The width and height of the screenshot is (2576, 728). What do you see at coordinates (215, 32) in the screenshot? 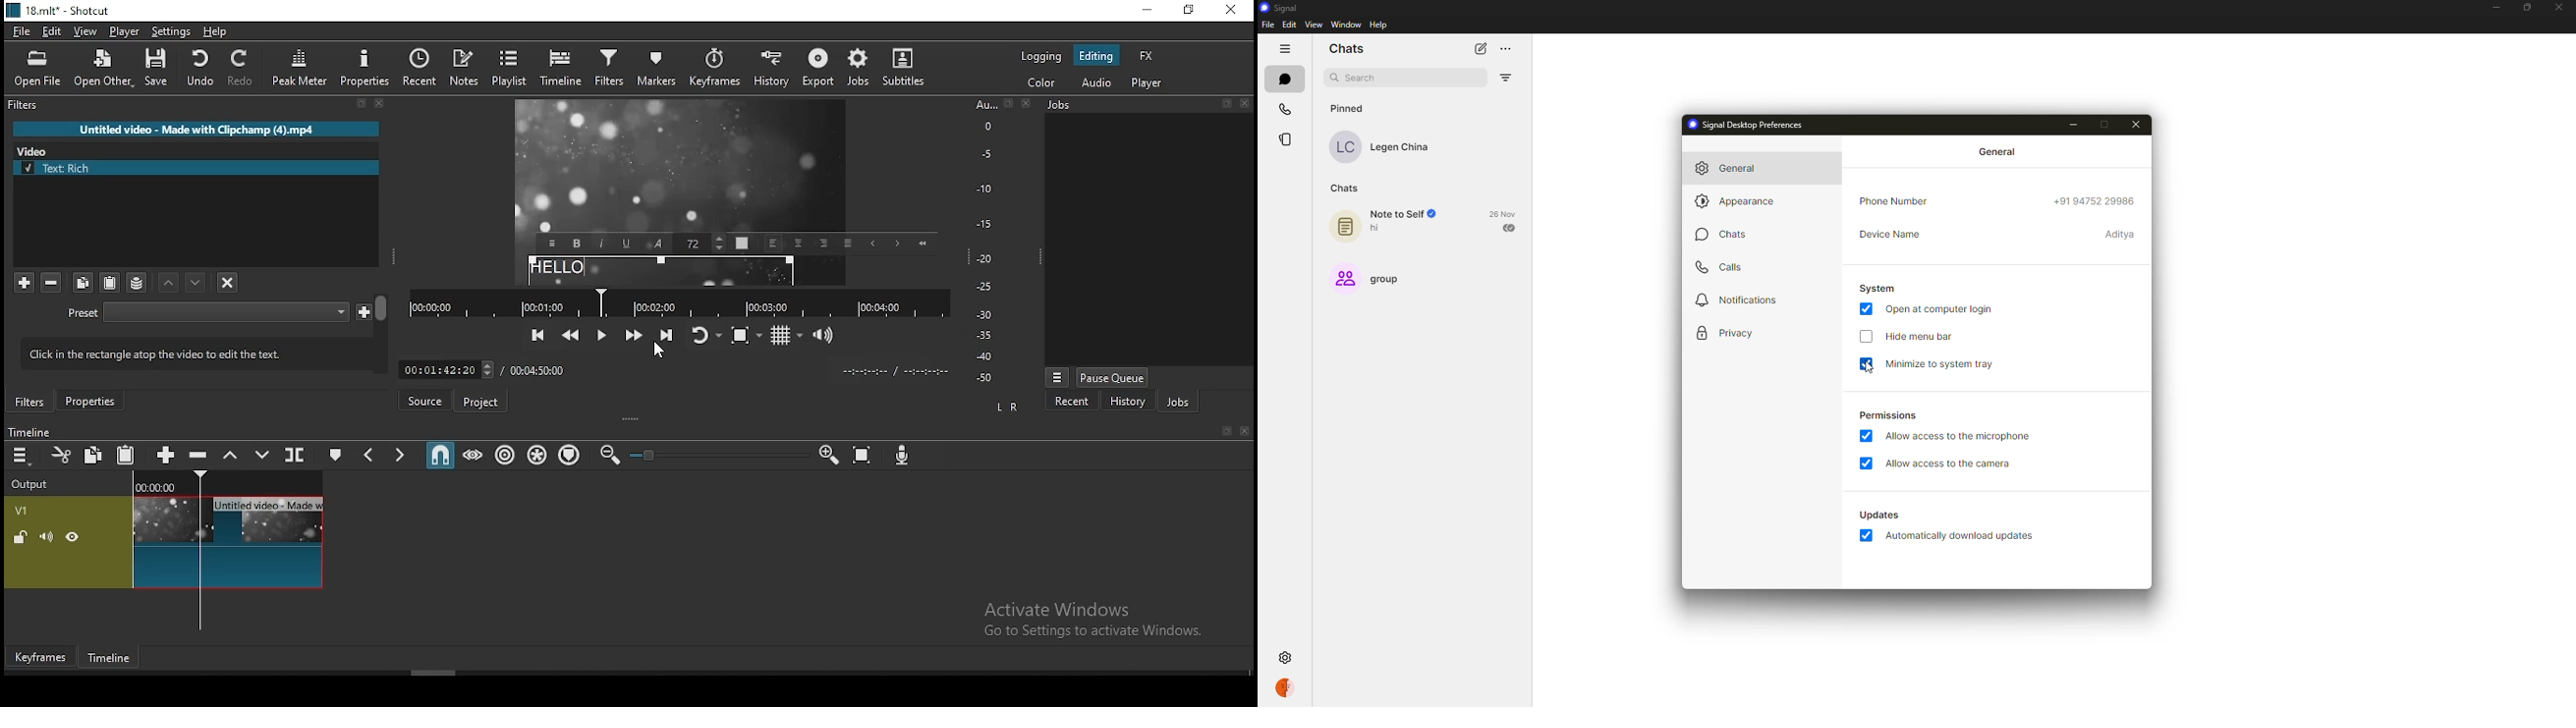
I see `help` at bounding box center [215, 32].